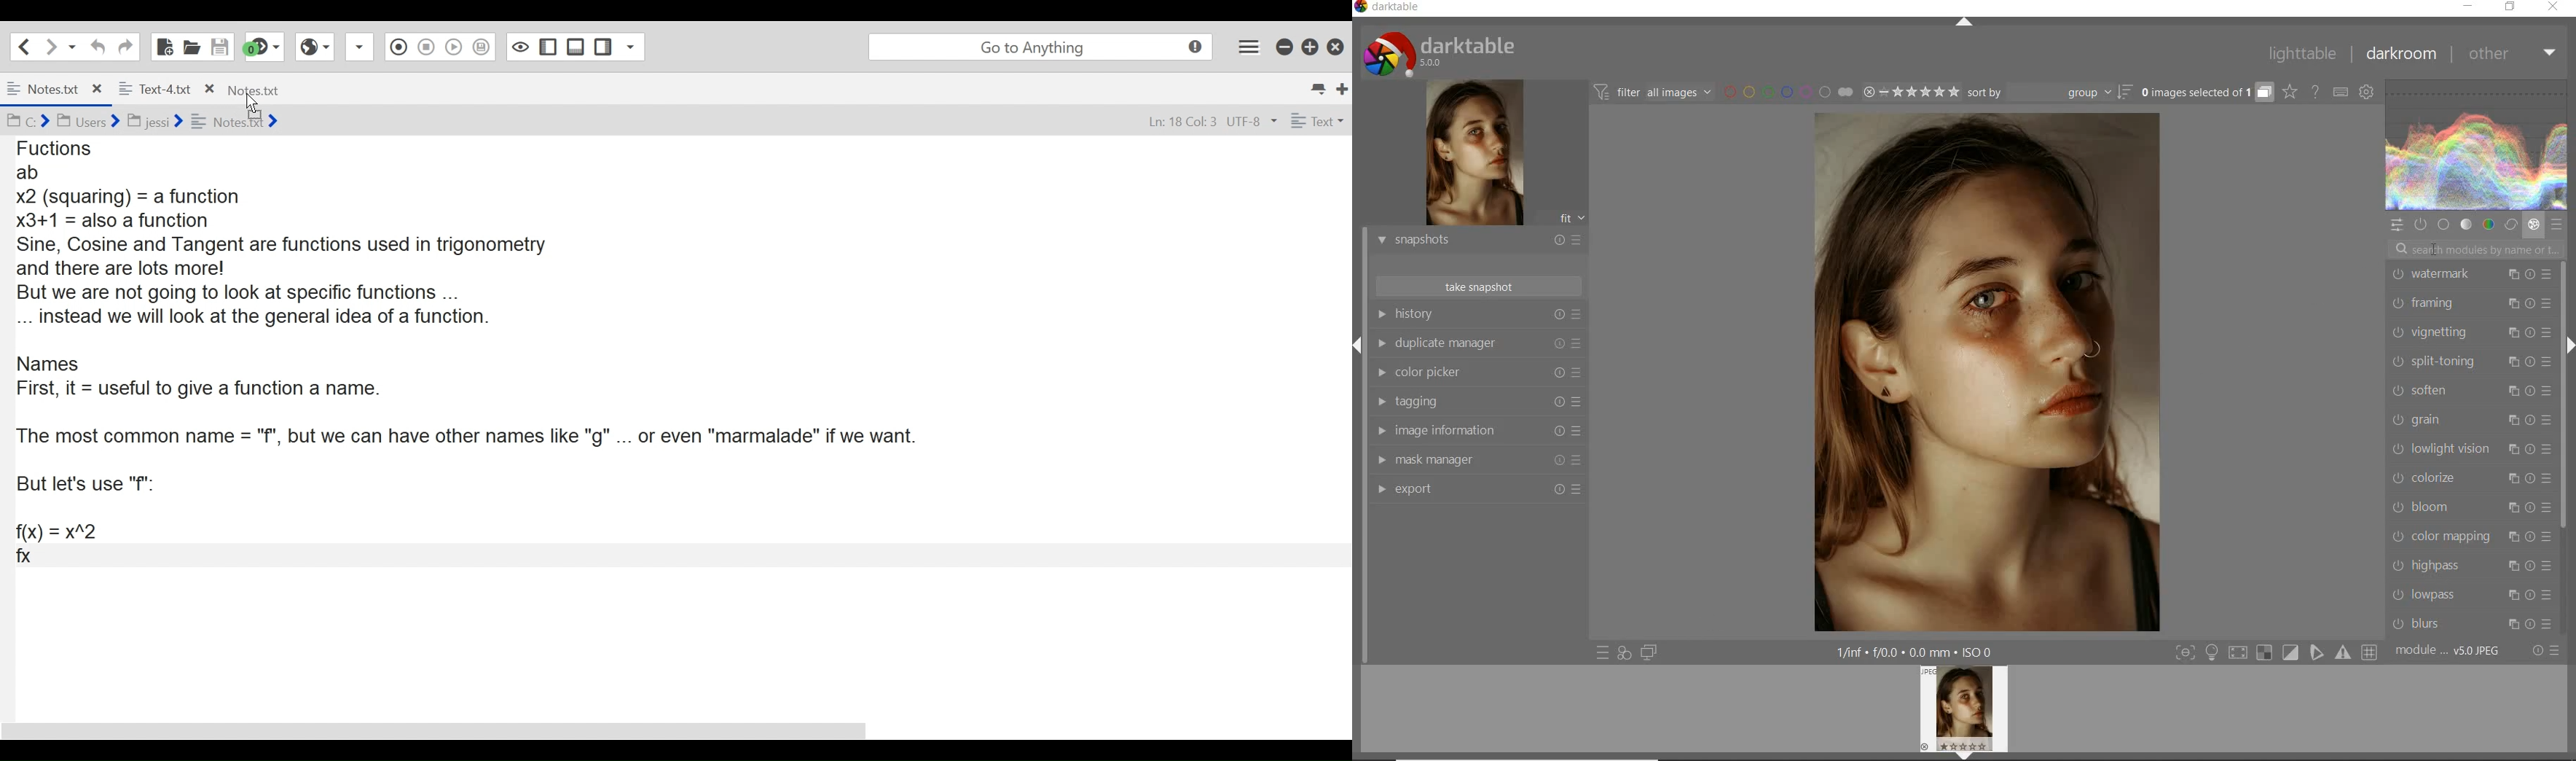 The width and height of the screenshot is (2576, 784). What do you see at coordinates (1472, 155) in the screenshot?
I see `image preview` at bounding box center [1472, 155].